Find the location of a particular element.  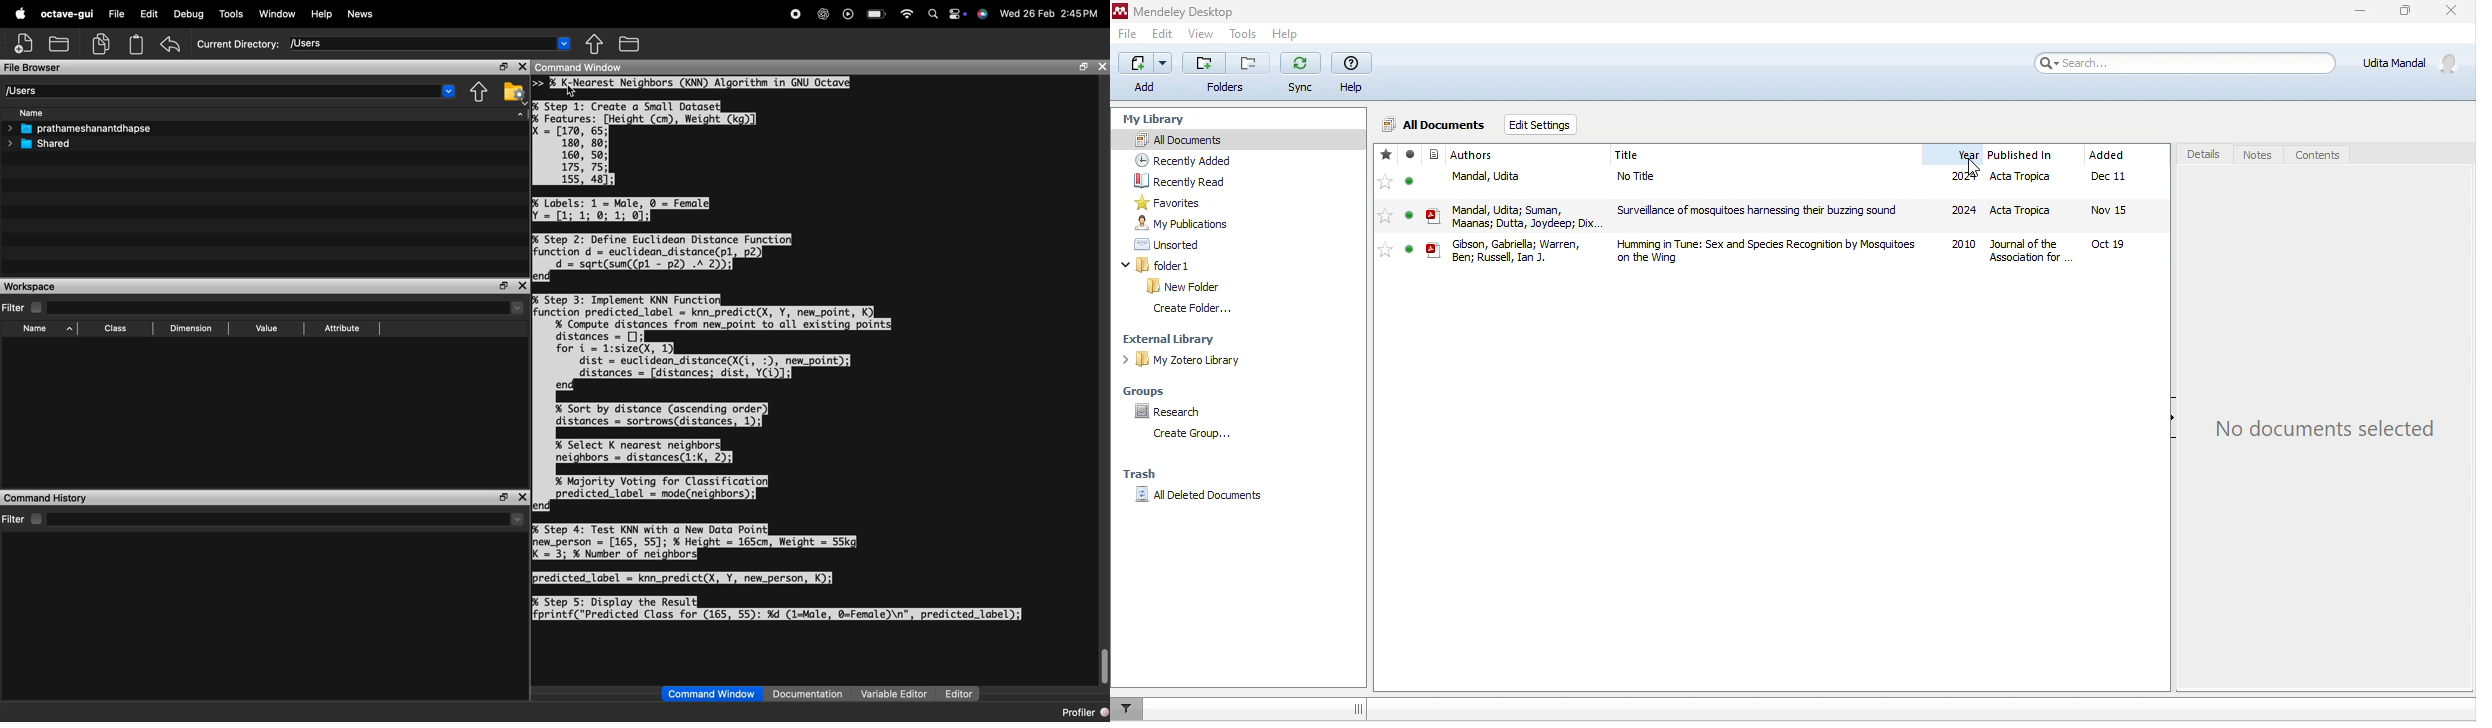

search is located at coordinates (929, 14).